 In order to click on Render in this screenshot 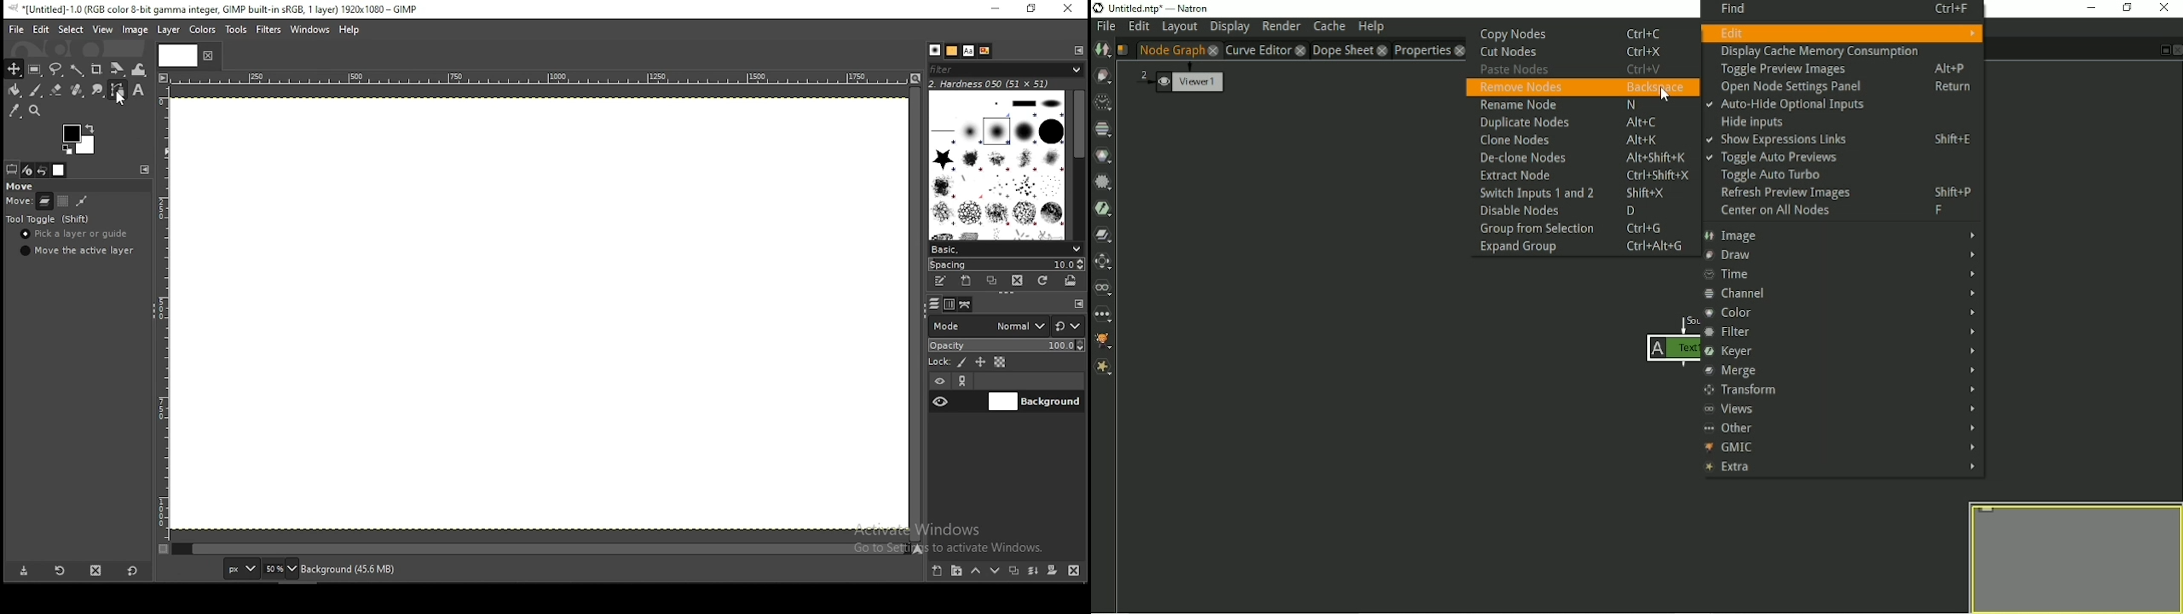, I will do `click(1281, 27)`.